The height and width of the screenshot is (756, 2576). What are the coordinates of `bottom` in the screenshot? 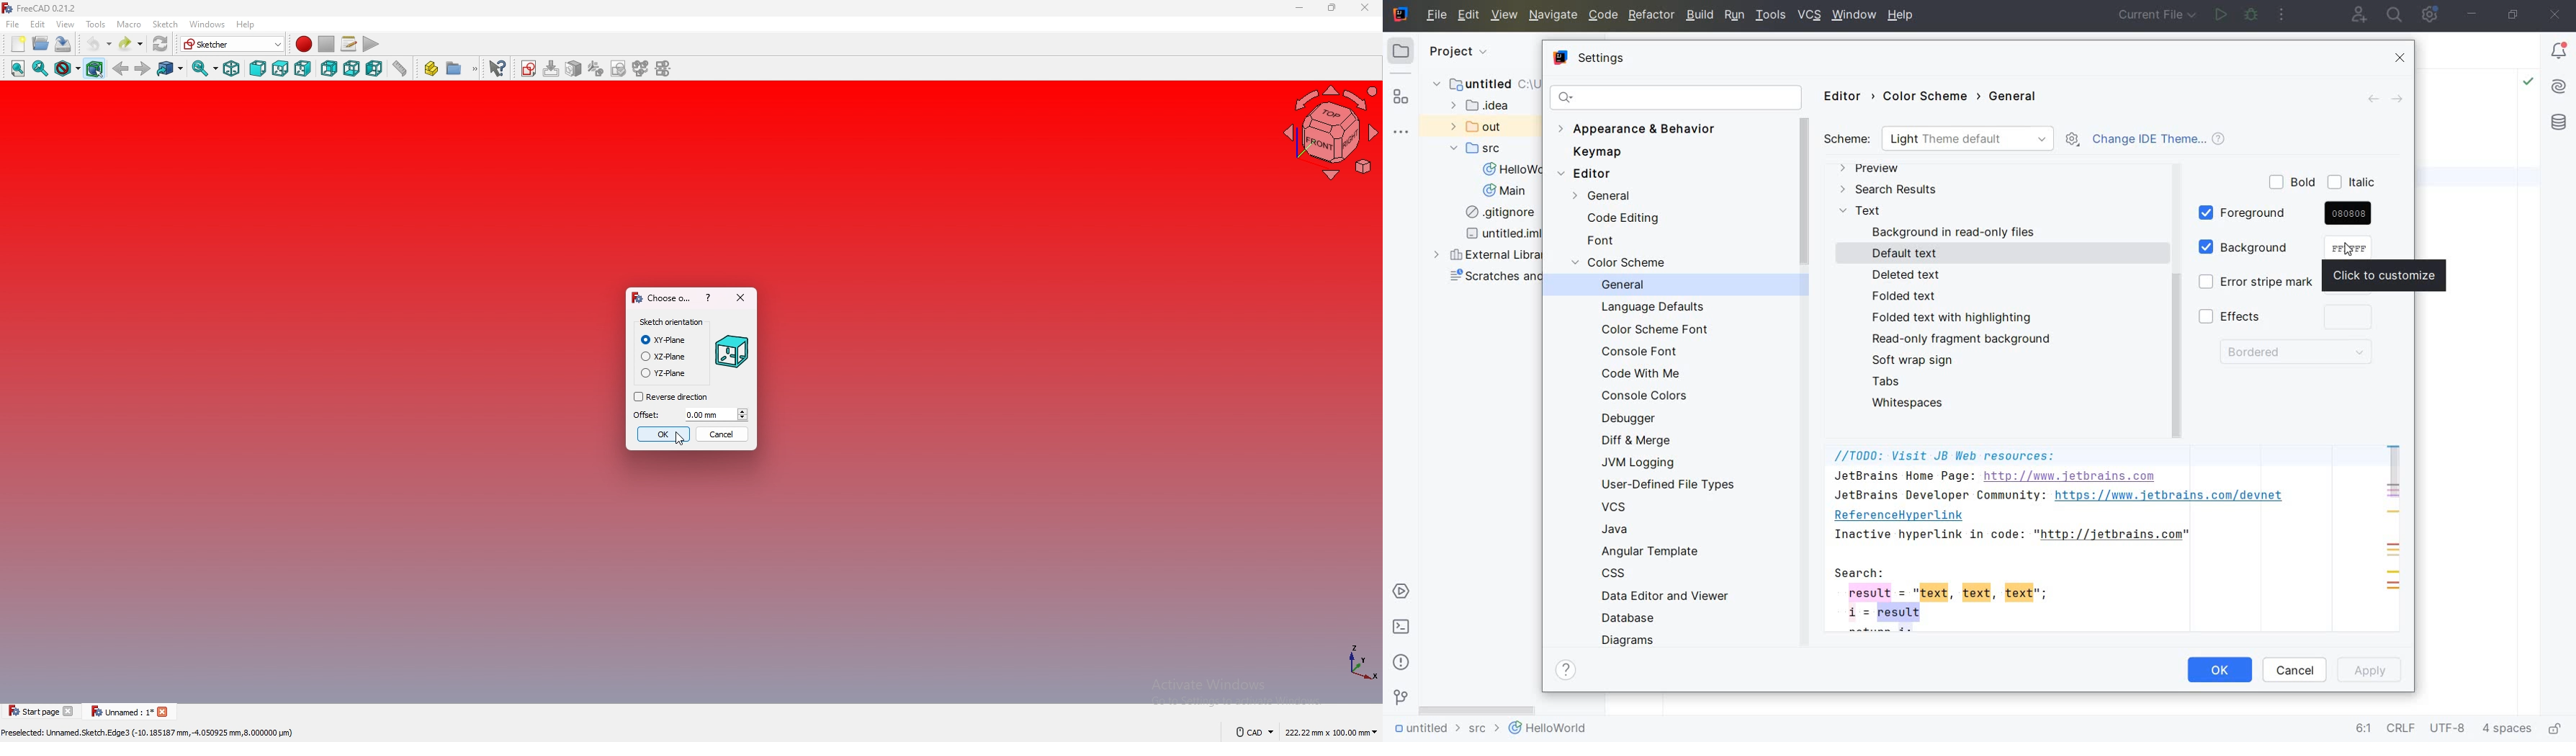 It's located at (351, 68).